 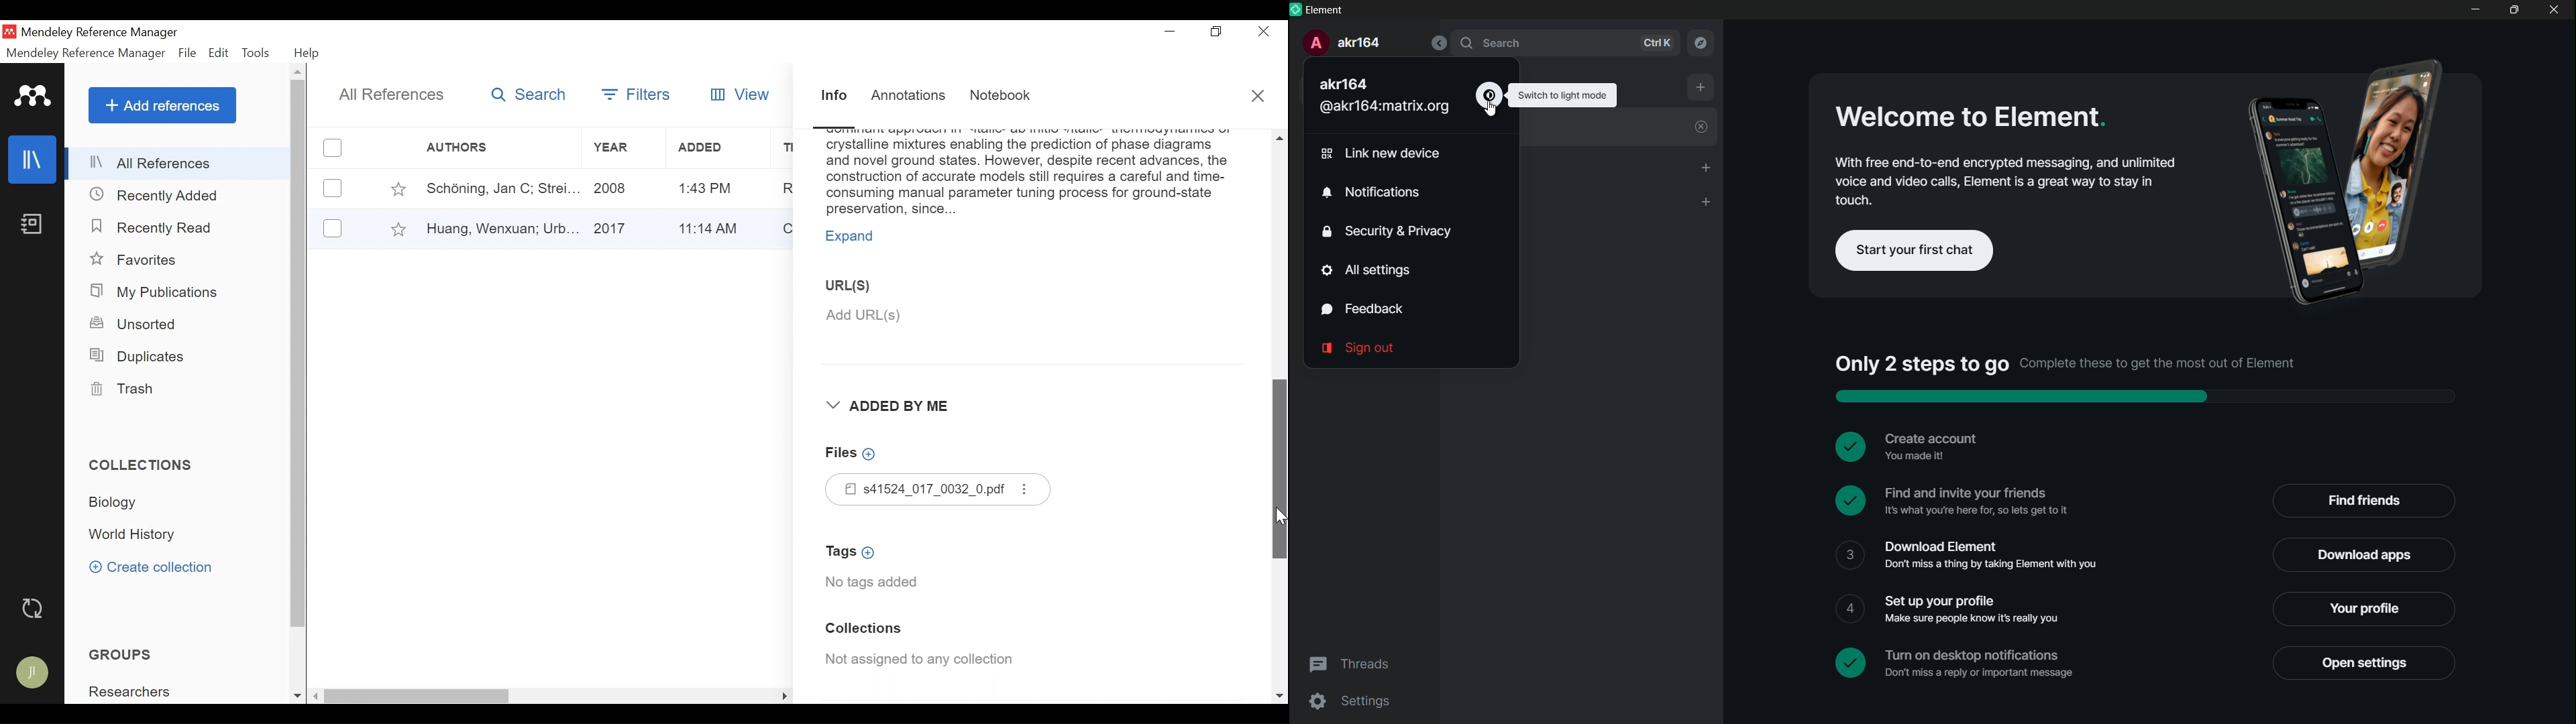 What do you see at coordinates (1438, 42) in the screenshot?
I see `collapse` at bounding box center [1438, 42].